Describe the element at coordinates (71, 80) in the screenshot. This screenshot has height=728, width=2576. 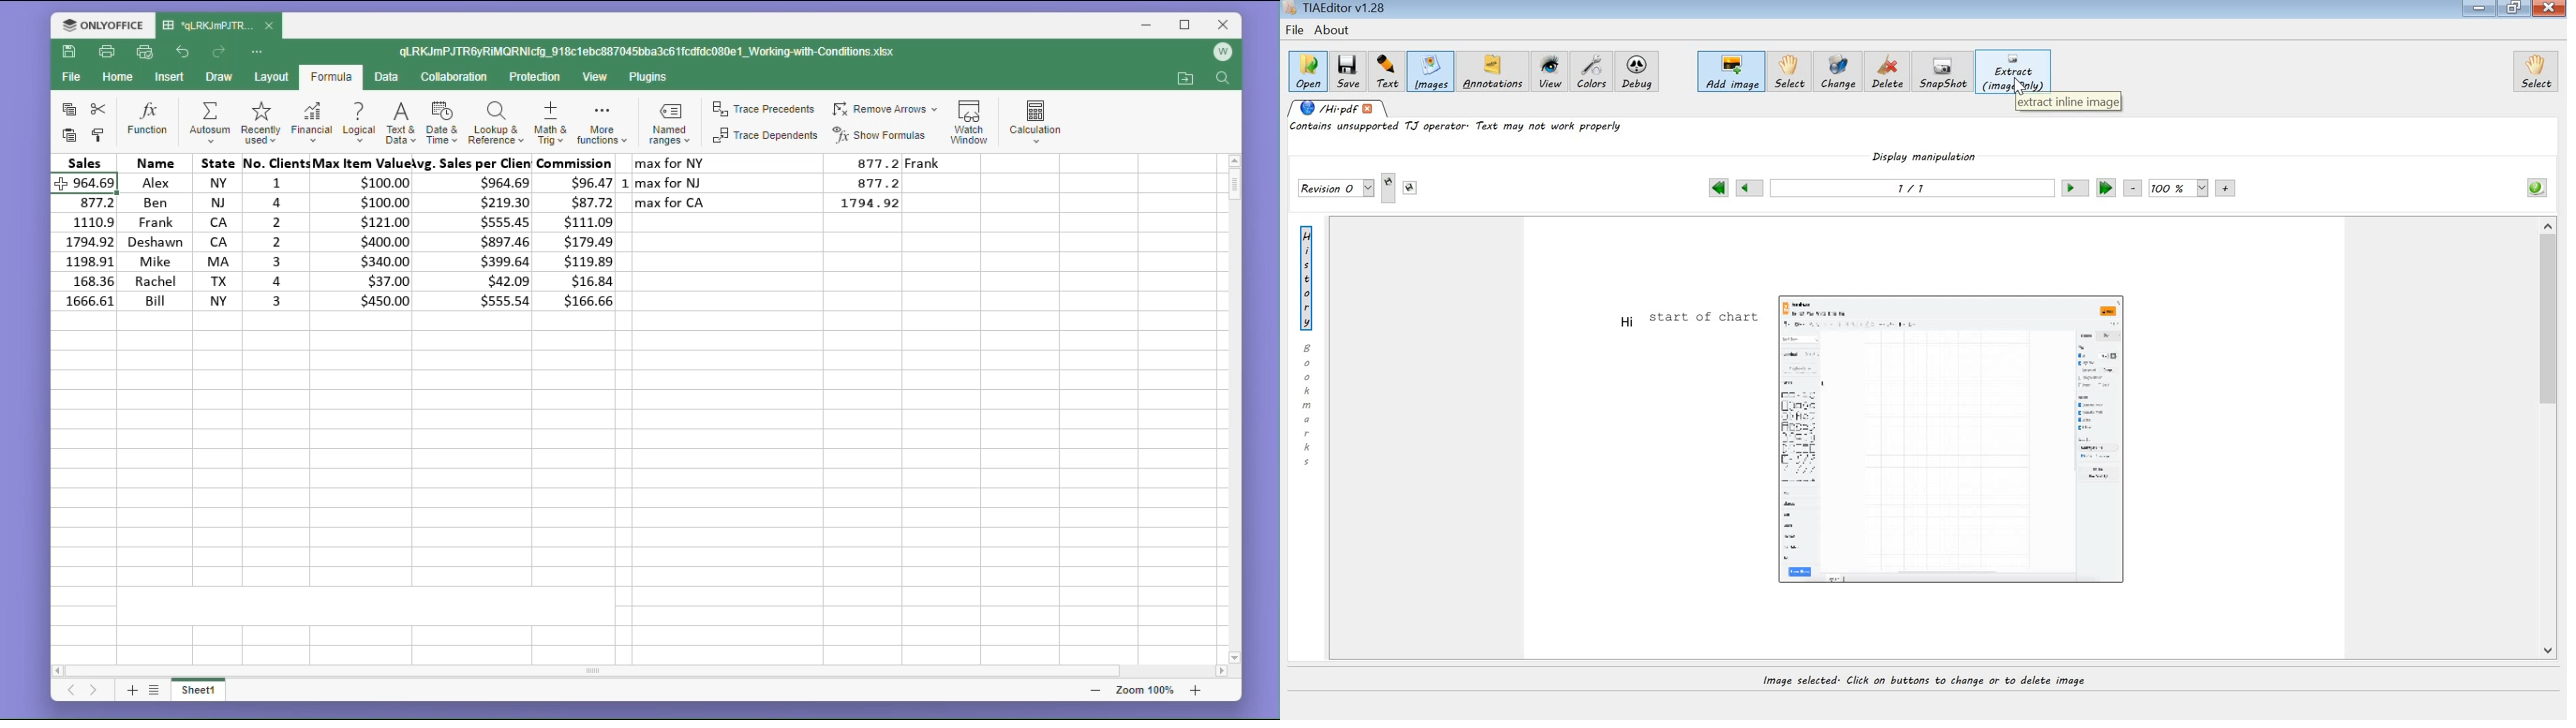
I see `file` at that location.